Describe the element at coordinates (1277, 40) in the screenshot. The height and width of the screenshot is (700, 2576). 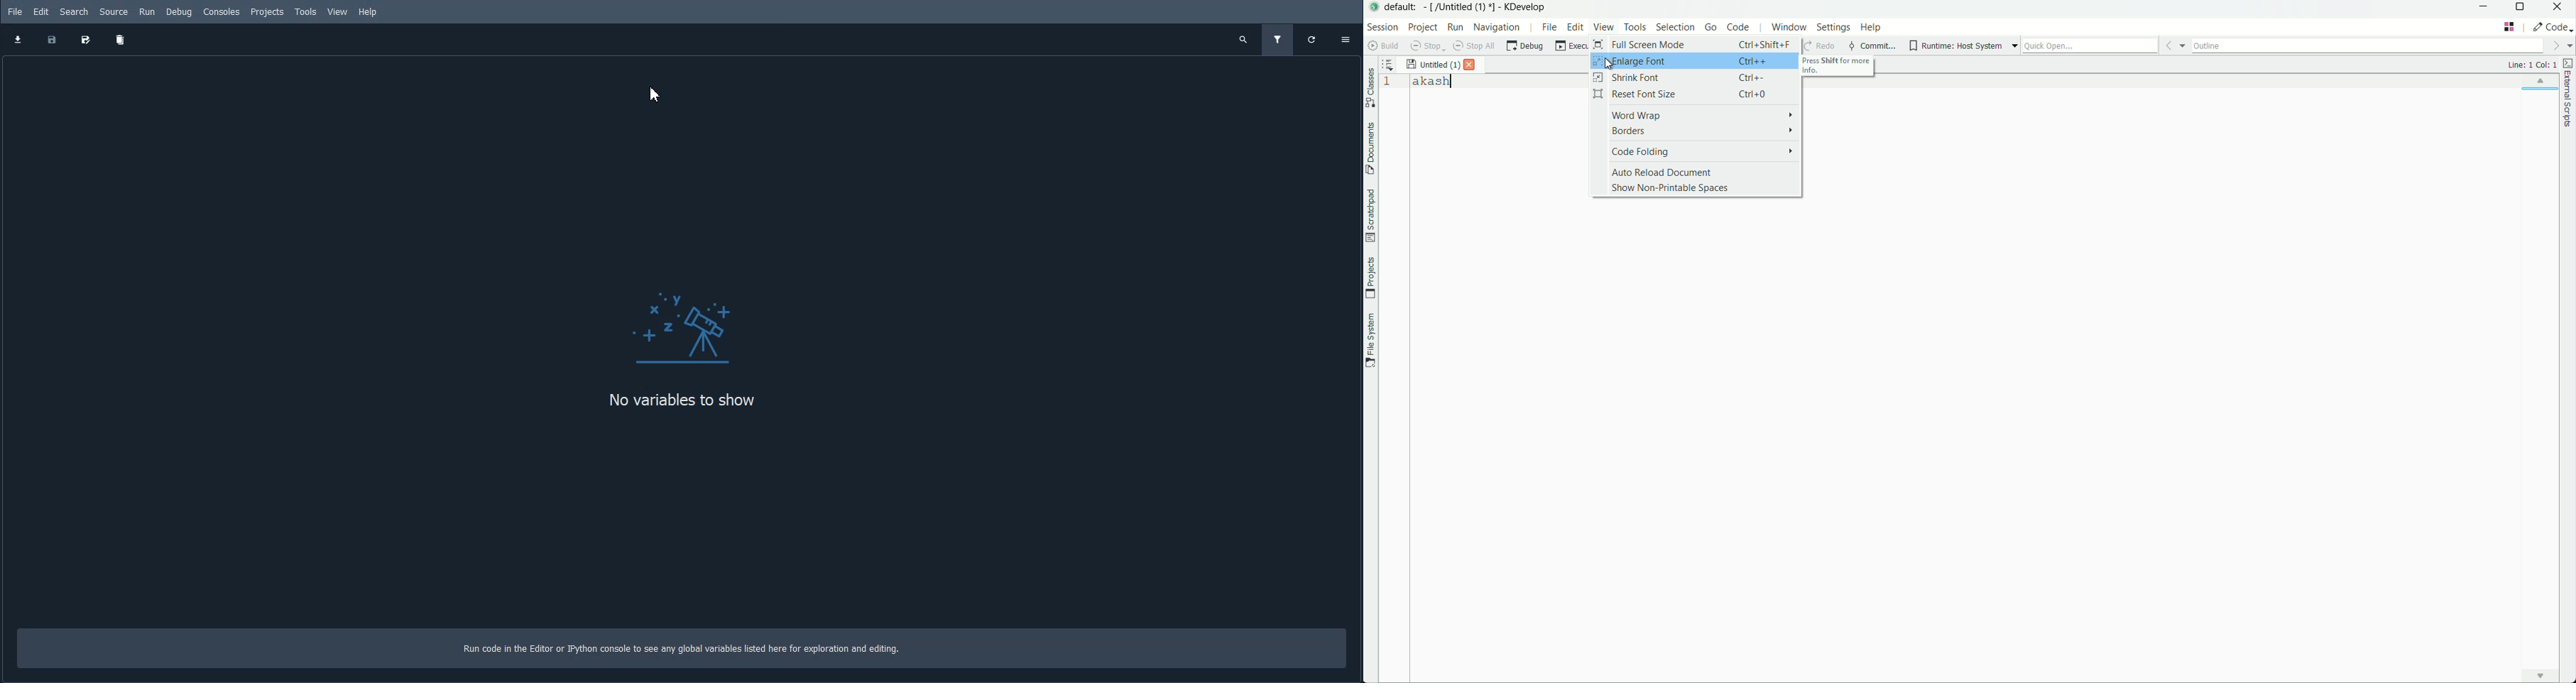
I see `Filters variables` at that location.